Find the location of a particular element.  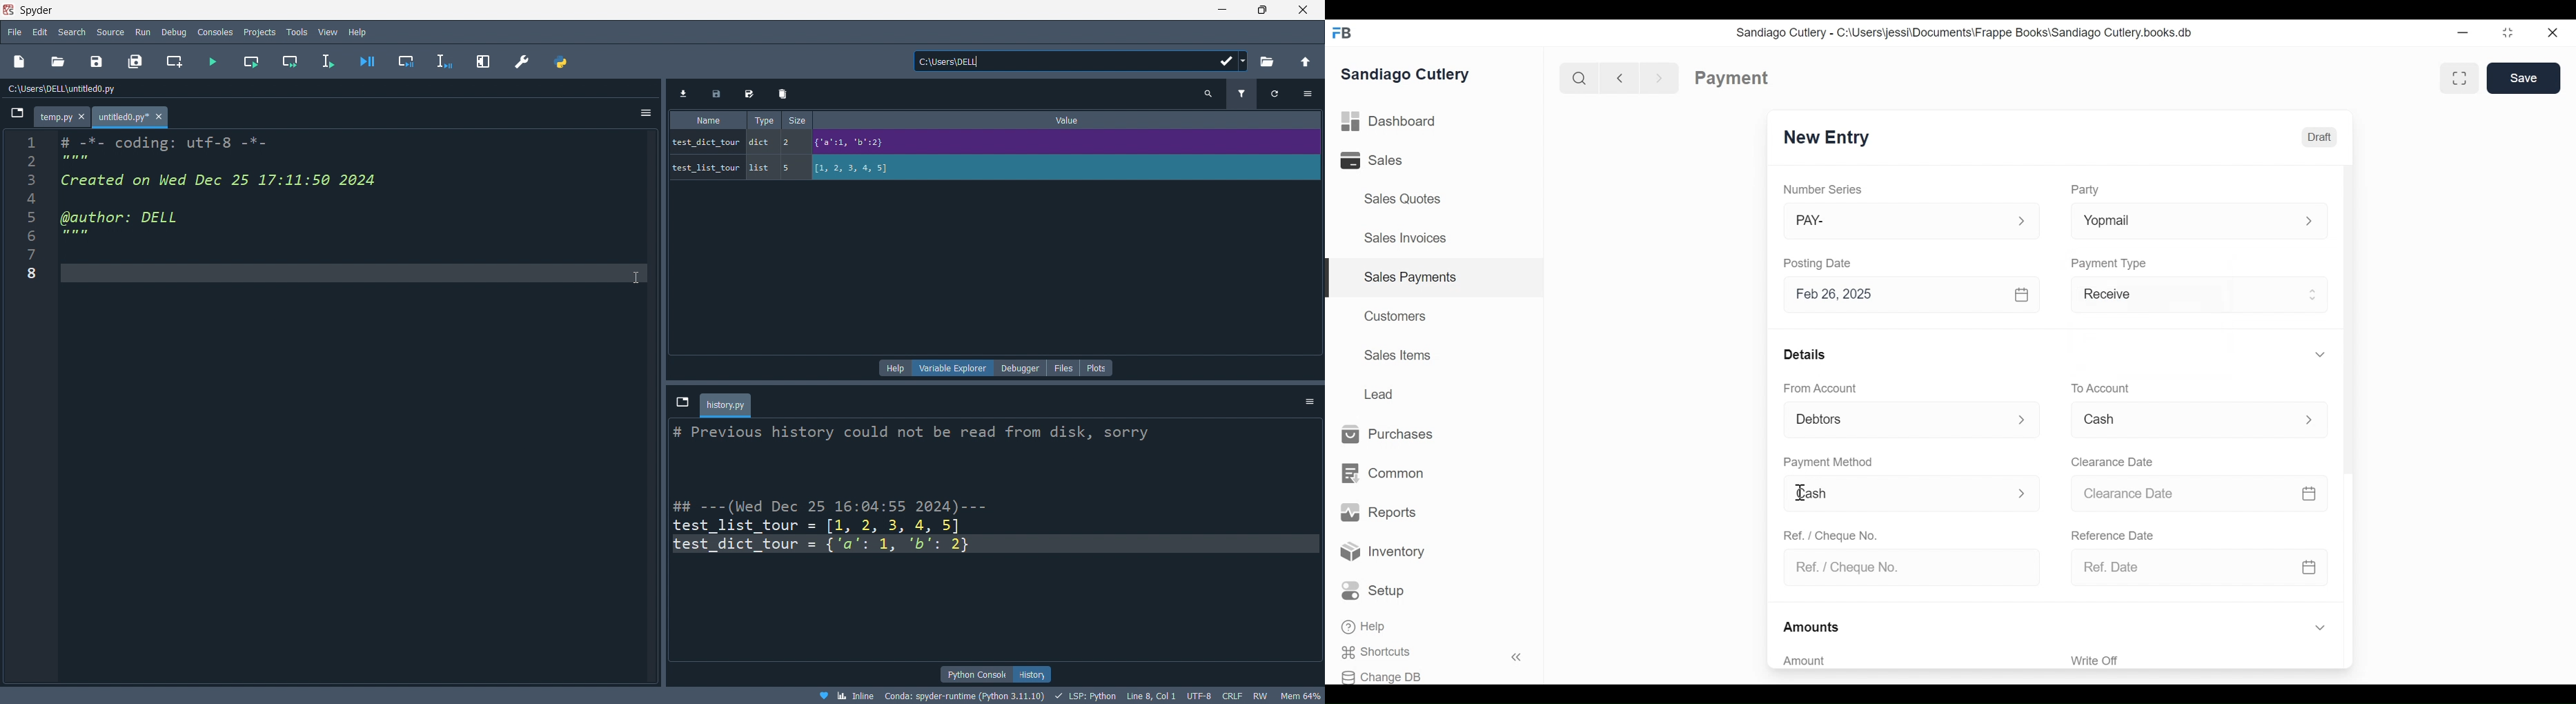

Payment Method is located at coordinates (1828, 463).